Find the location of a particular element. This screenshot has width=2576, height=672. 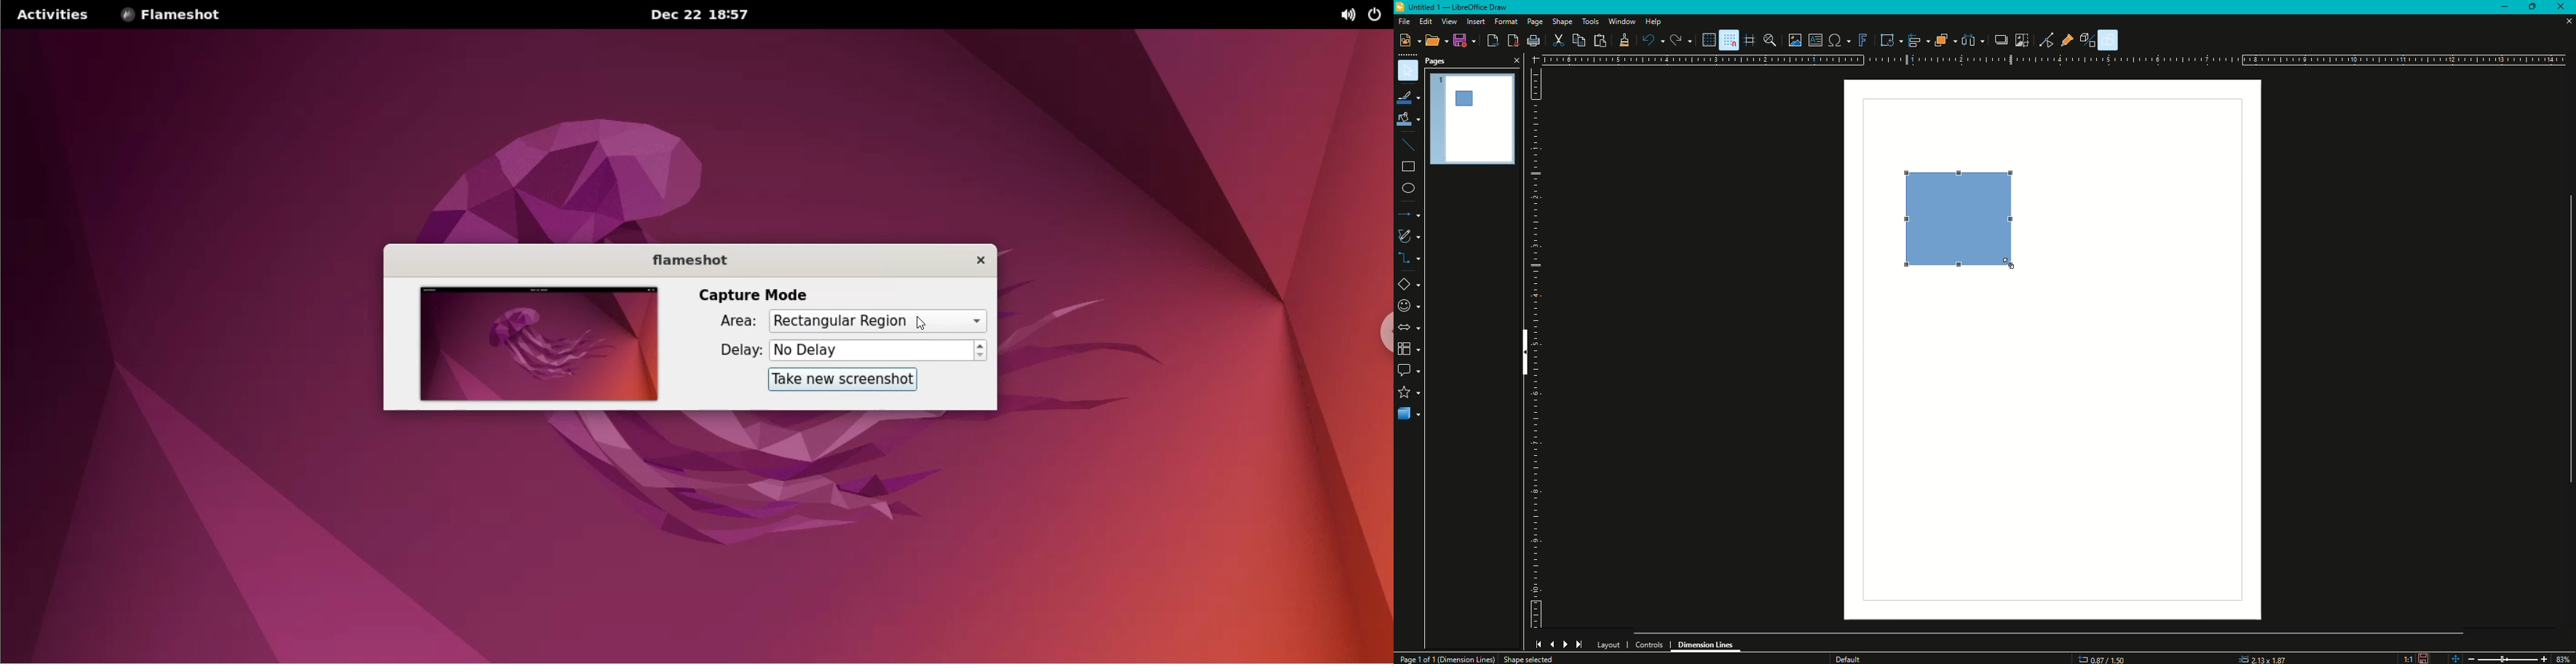

Text Bubbles is located at coordinates (1410, 371).